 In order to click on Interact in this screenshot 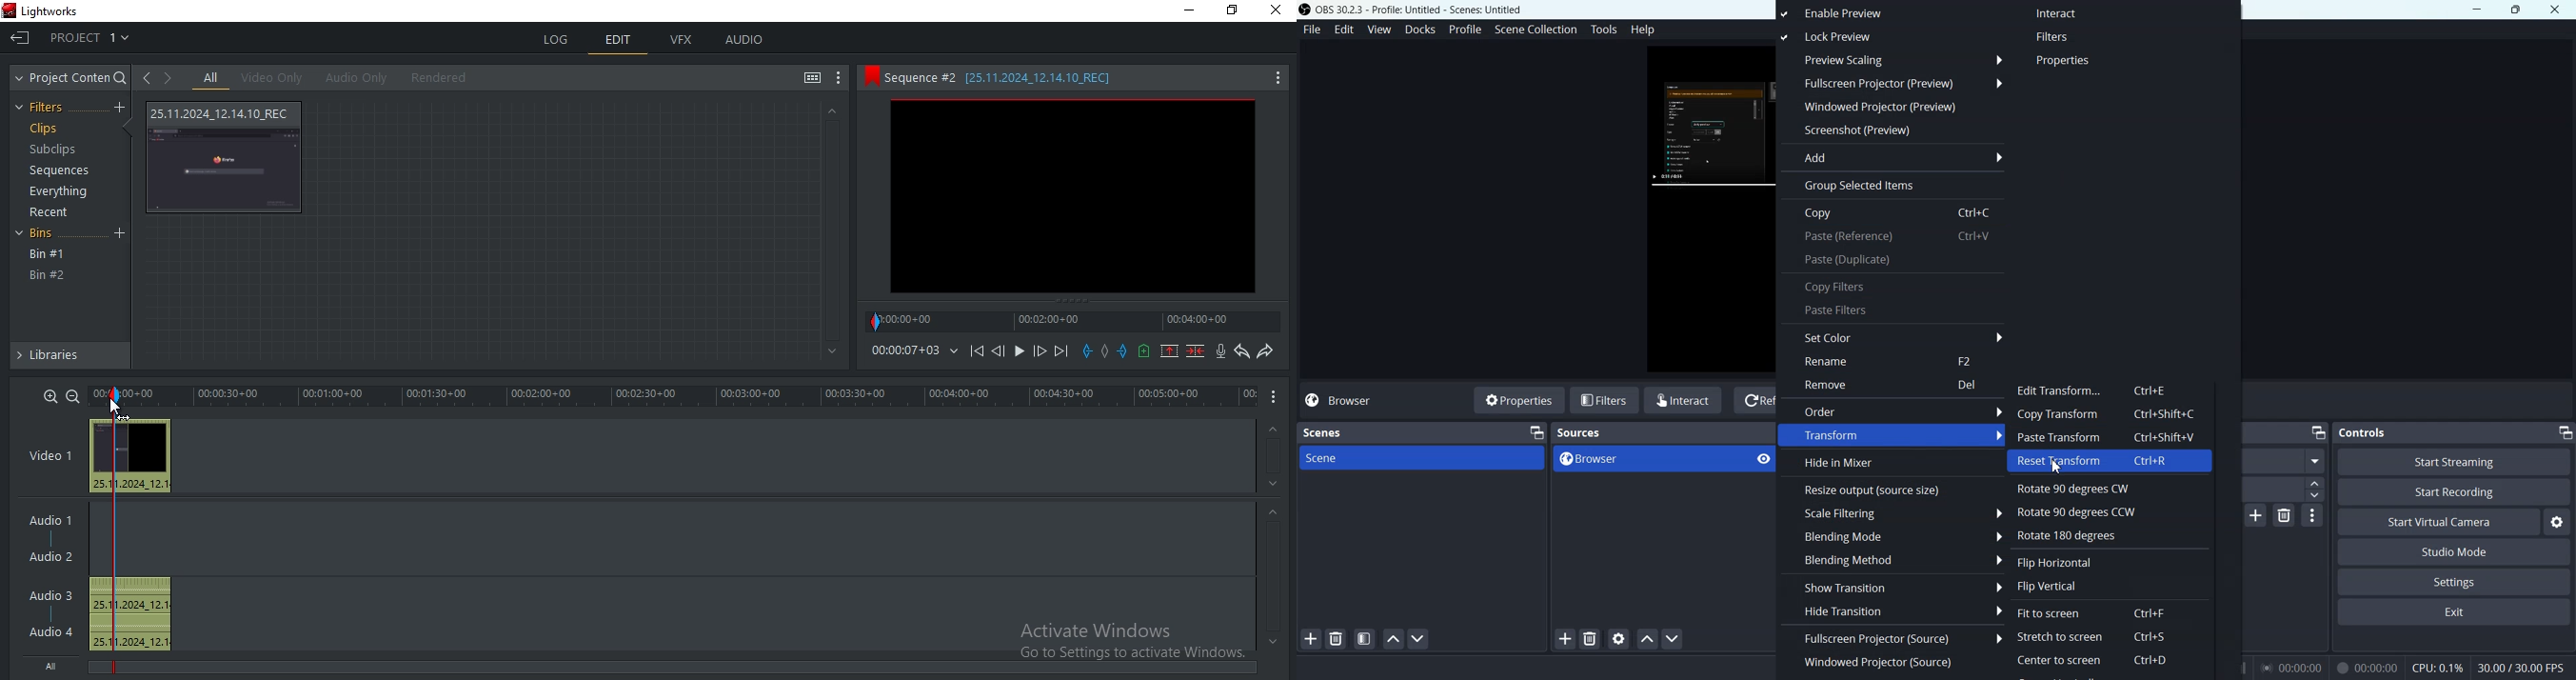, I will do `click(1684, 400)`.